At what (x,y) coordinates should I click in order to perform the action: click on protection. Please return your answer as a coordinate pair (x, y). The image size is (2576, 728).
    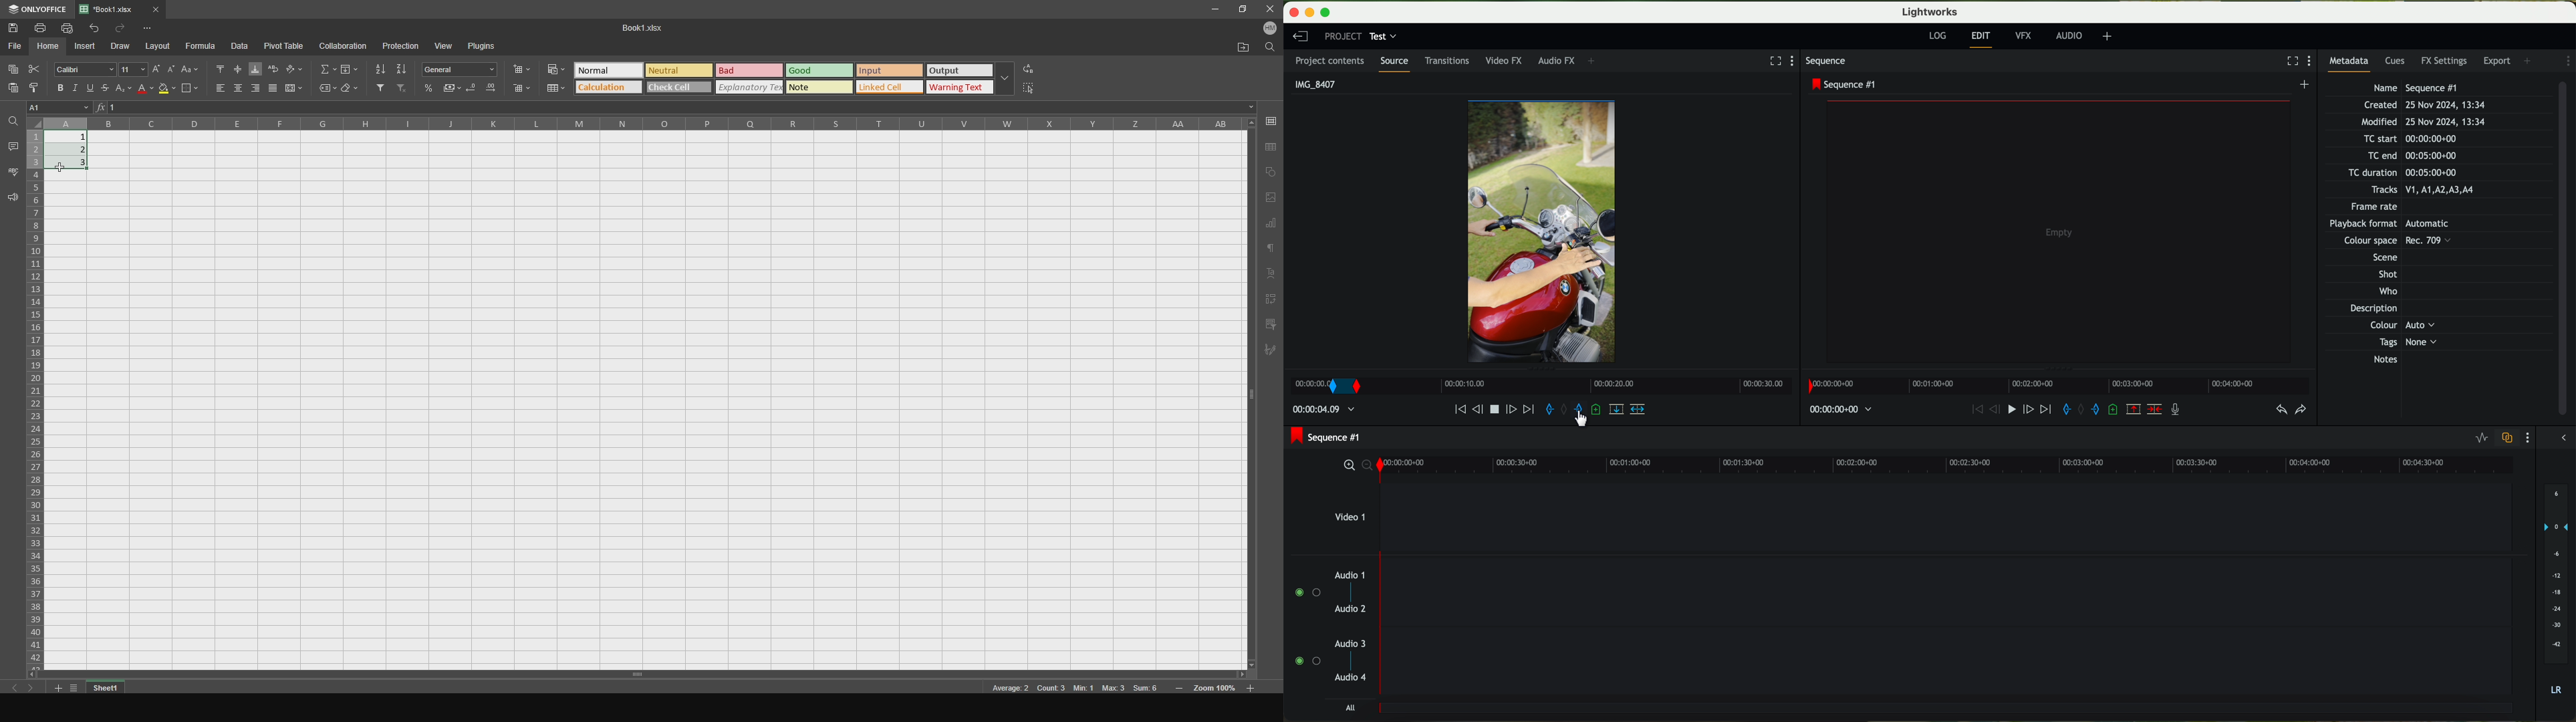
    Looking at the image, I should click on (400, 45).